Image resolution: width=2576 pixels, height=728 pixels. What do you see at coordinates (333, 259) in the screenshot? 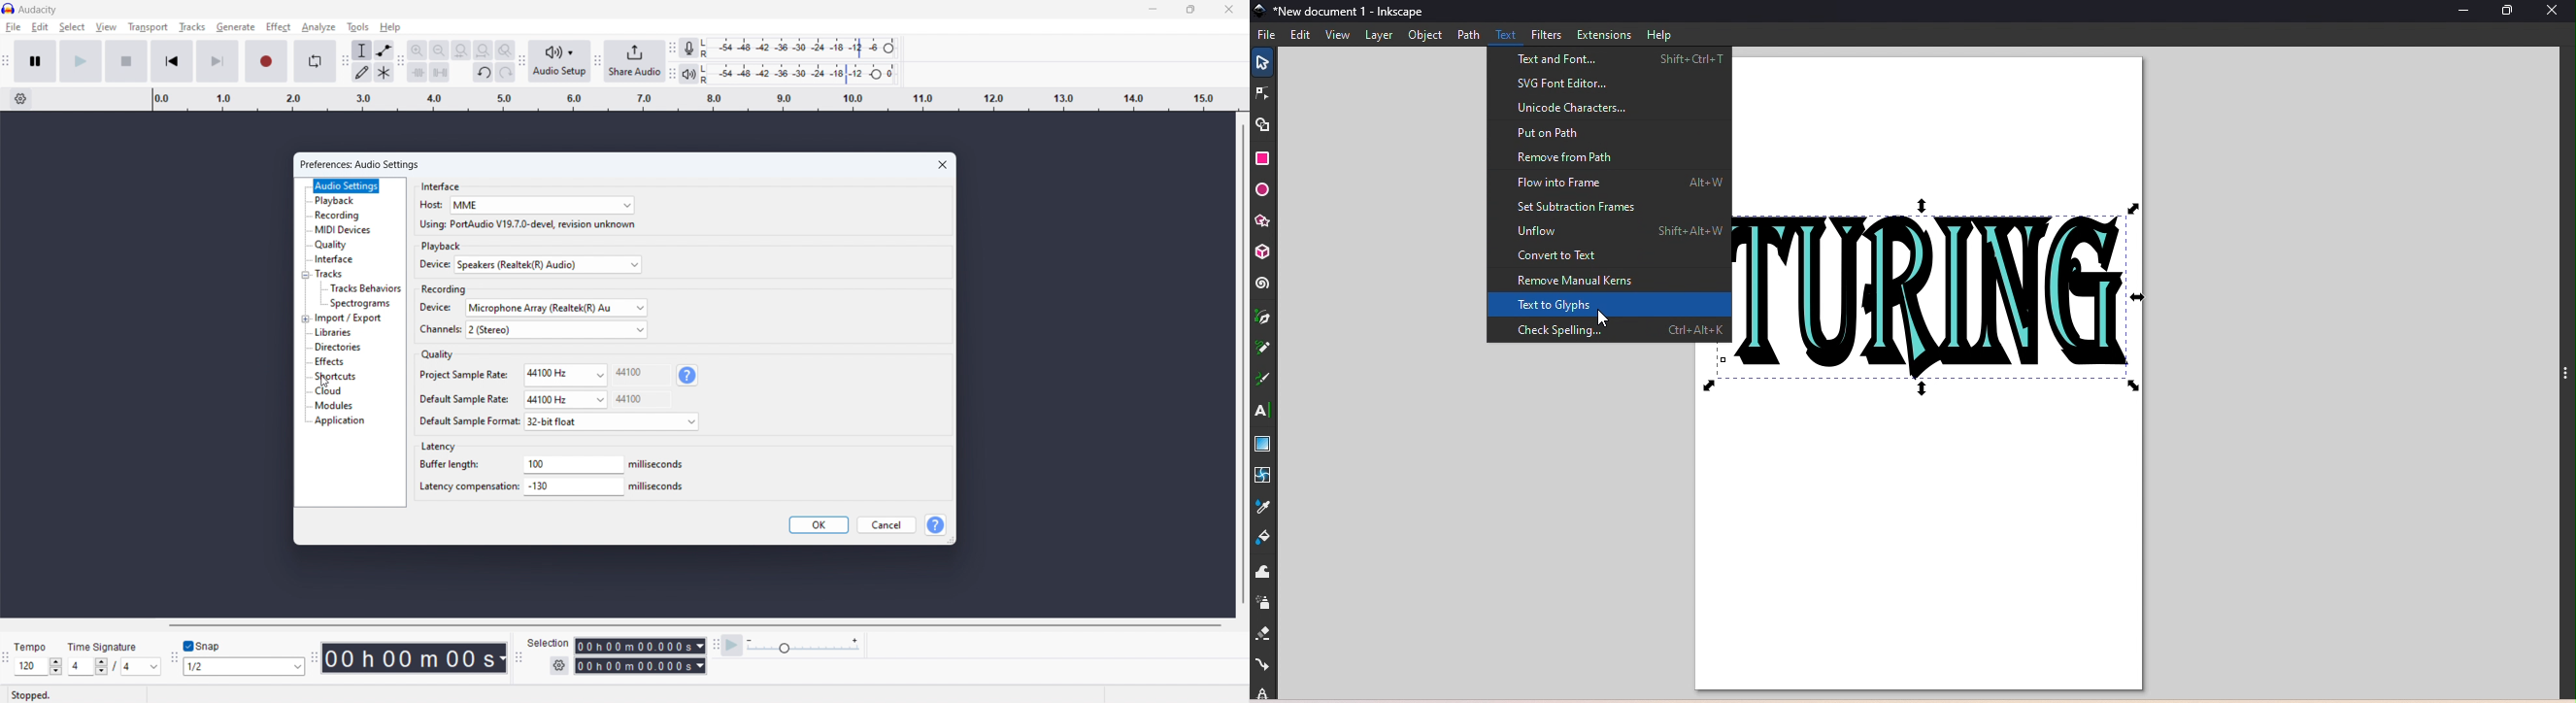
I see `interface` at bounding box center [333, 259].